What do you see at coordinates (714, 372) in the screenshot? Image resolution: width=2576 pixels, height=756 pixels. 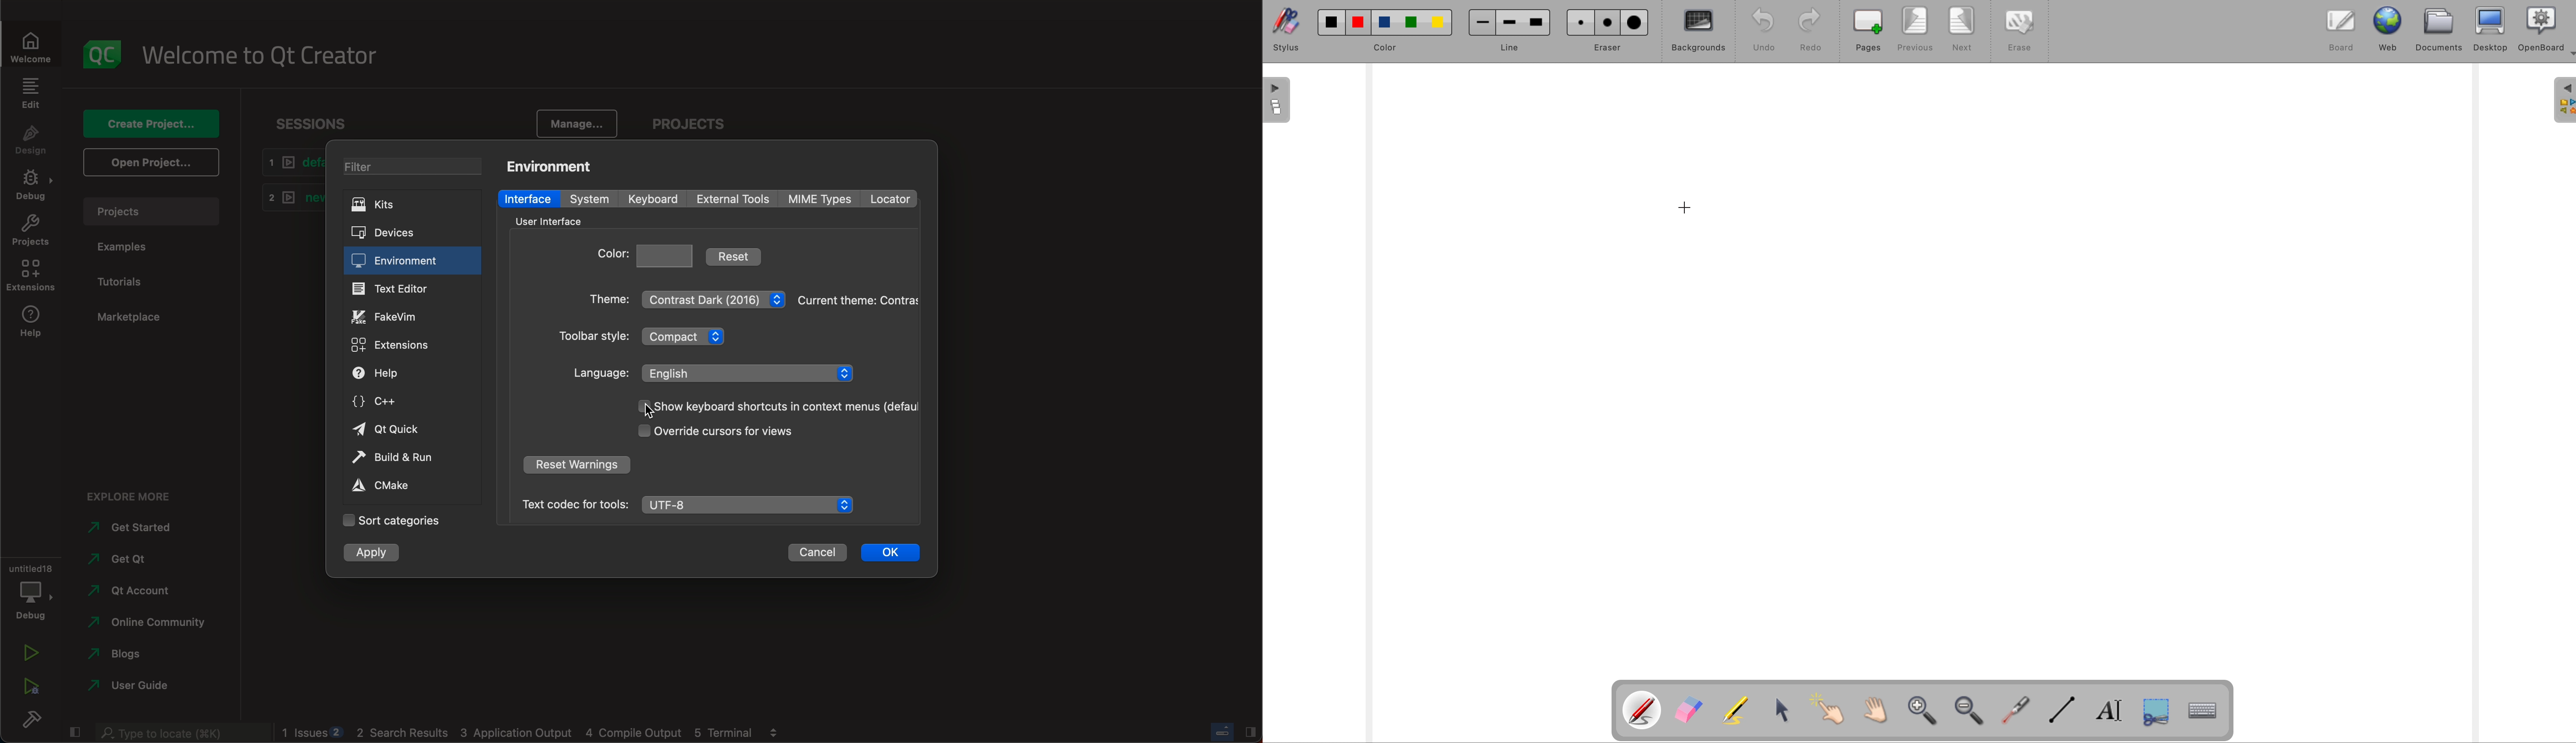 I see `language` at bounding box center [714, 372].